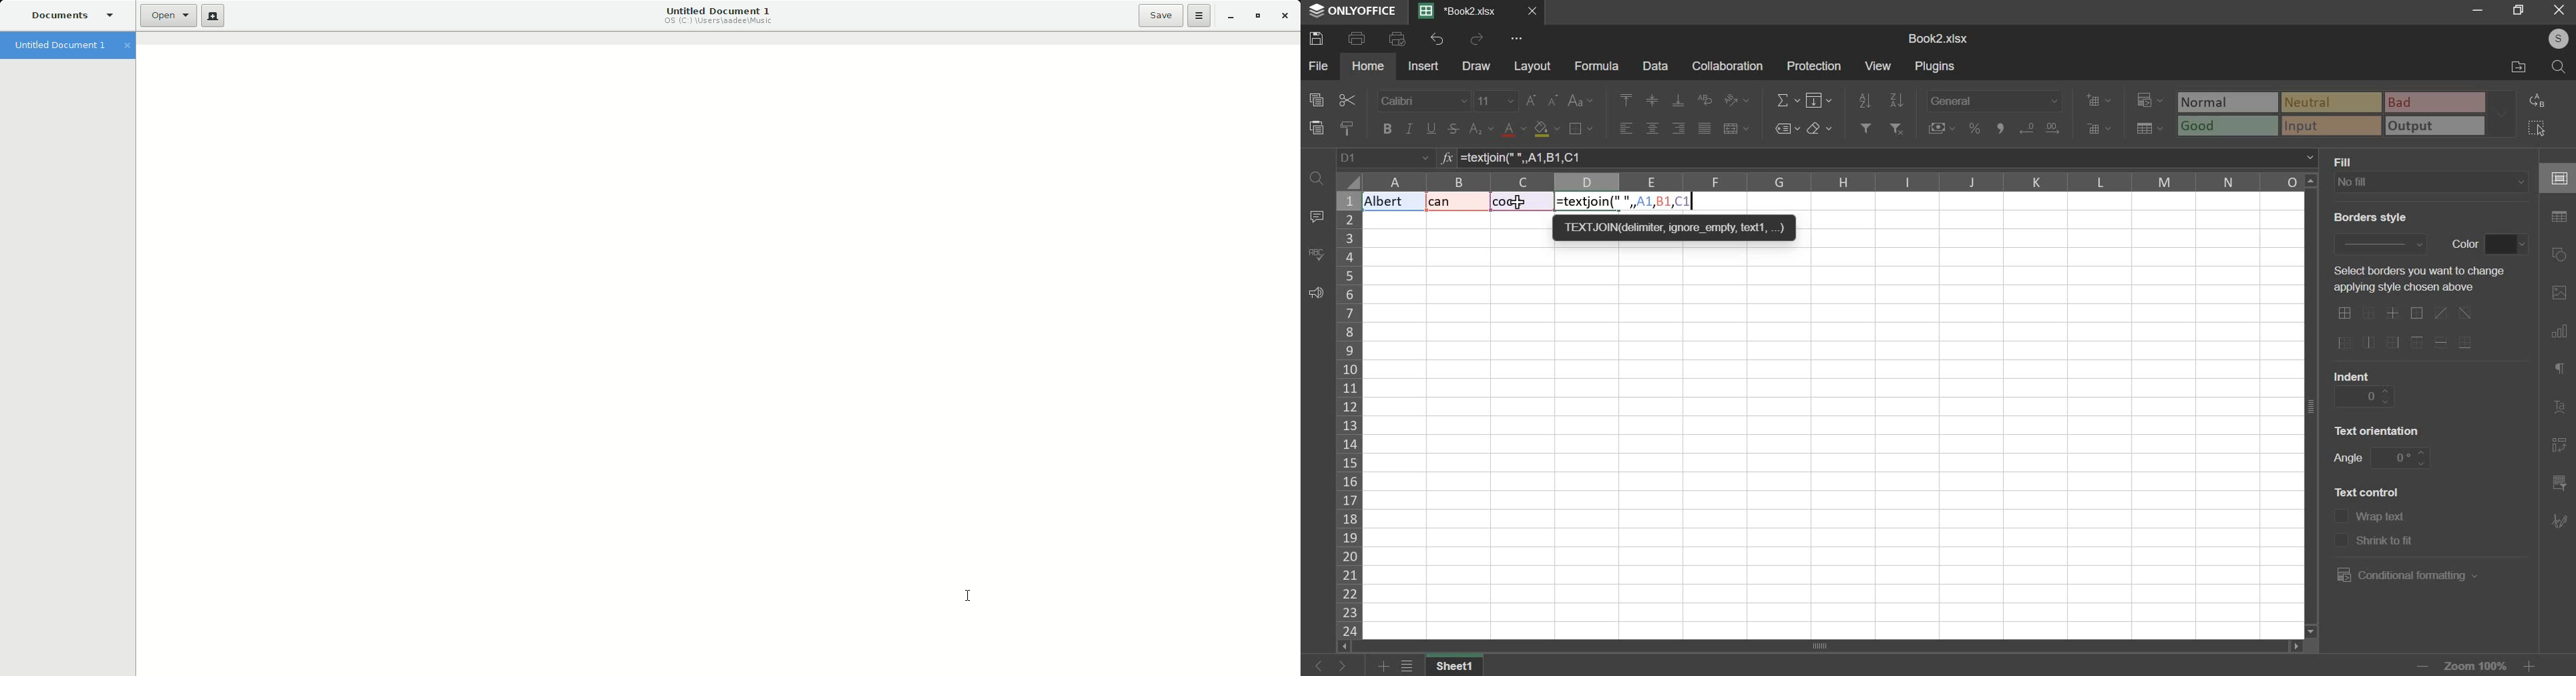  What do you see at coordinates (2348, 114) in the screenshot?
I see `type` at bounding box center [2348, 114].